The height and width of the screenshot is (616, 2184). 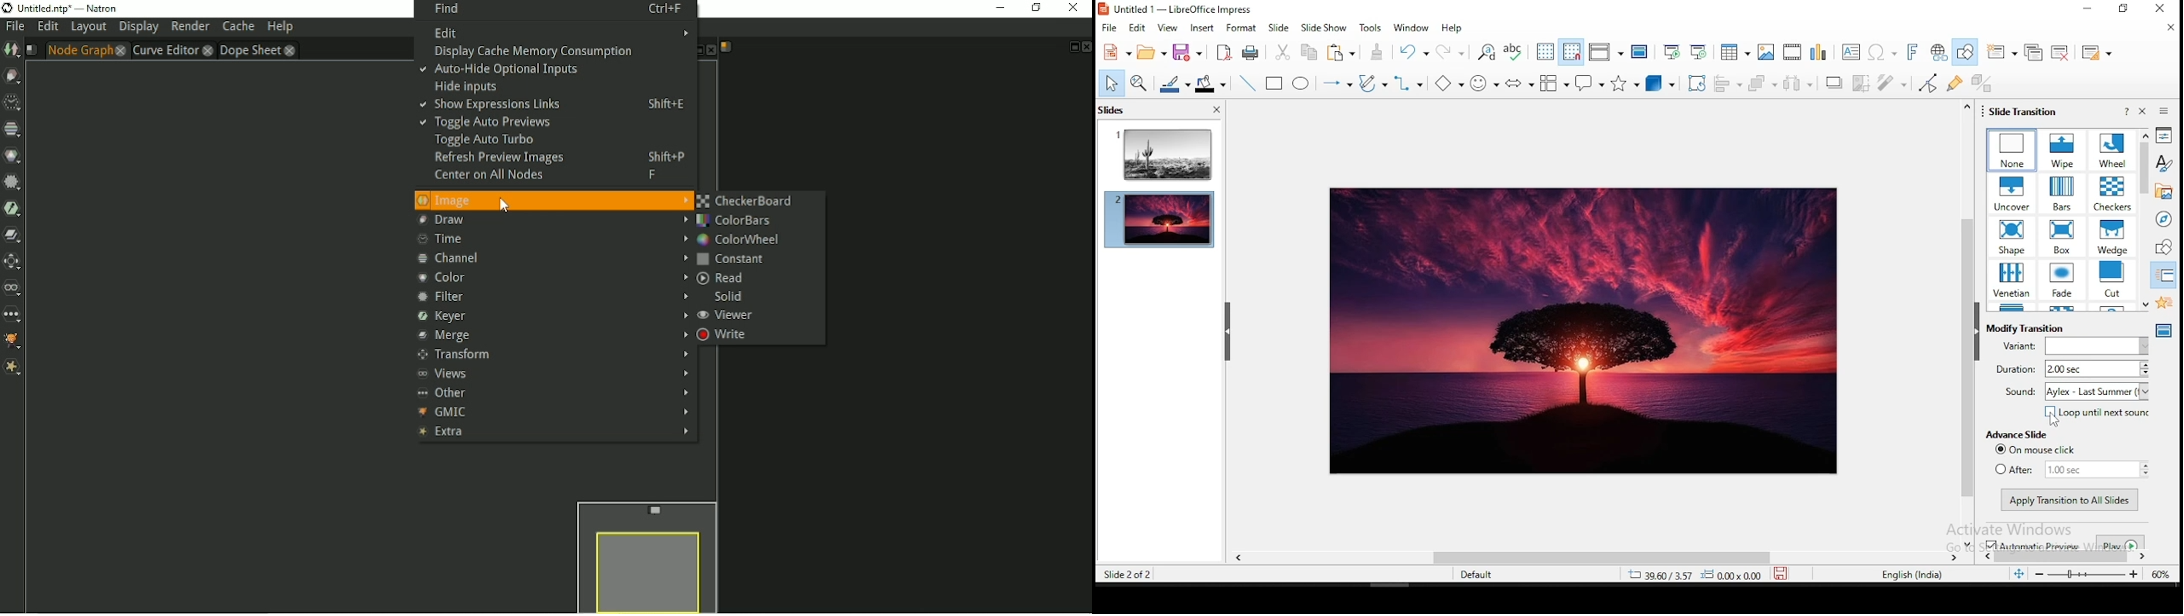 I want to click on advance slide, so click(x=2017, y=434).